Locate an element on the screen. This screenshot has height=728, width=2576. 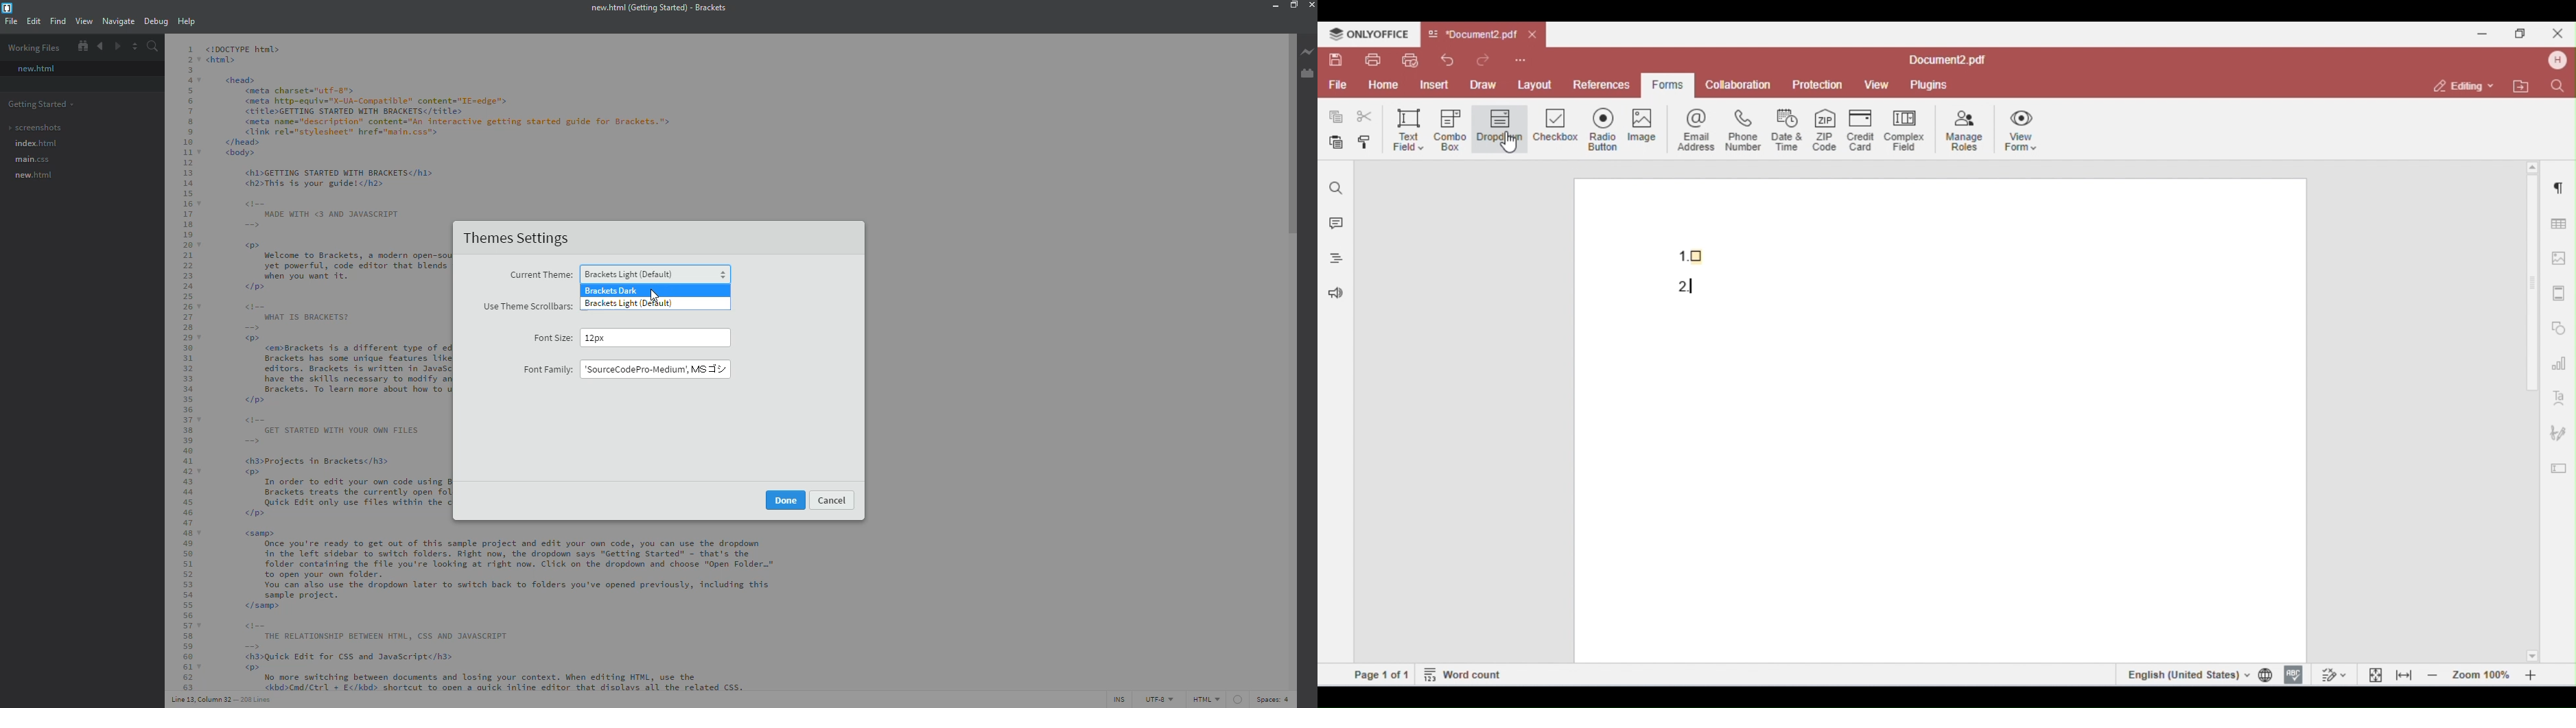
font size is located at coordinates (554, 337).